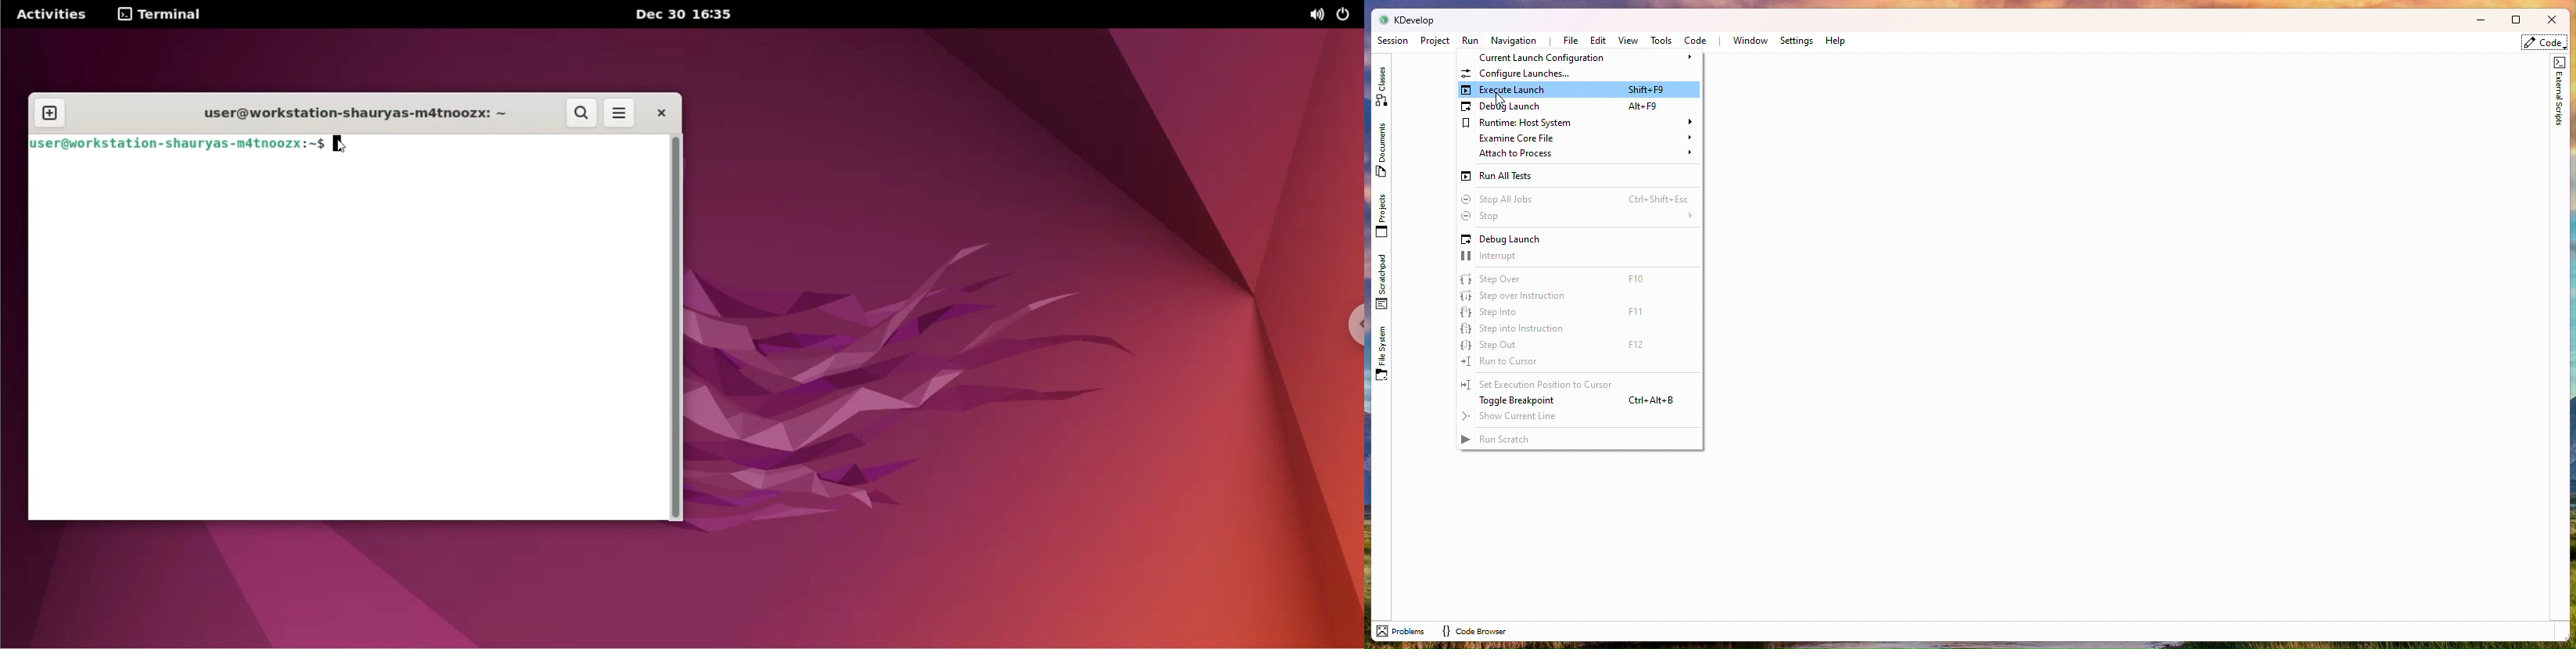 The image size is (2576, 672). What do you see at coordinates (1579, 400) in the screenshot?
I see `Toggle breakpoint` at bounding box center [1579, 400].